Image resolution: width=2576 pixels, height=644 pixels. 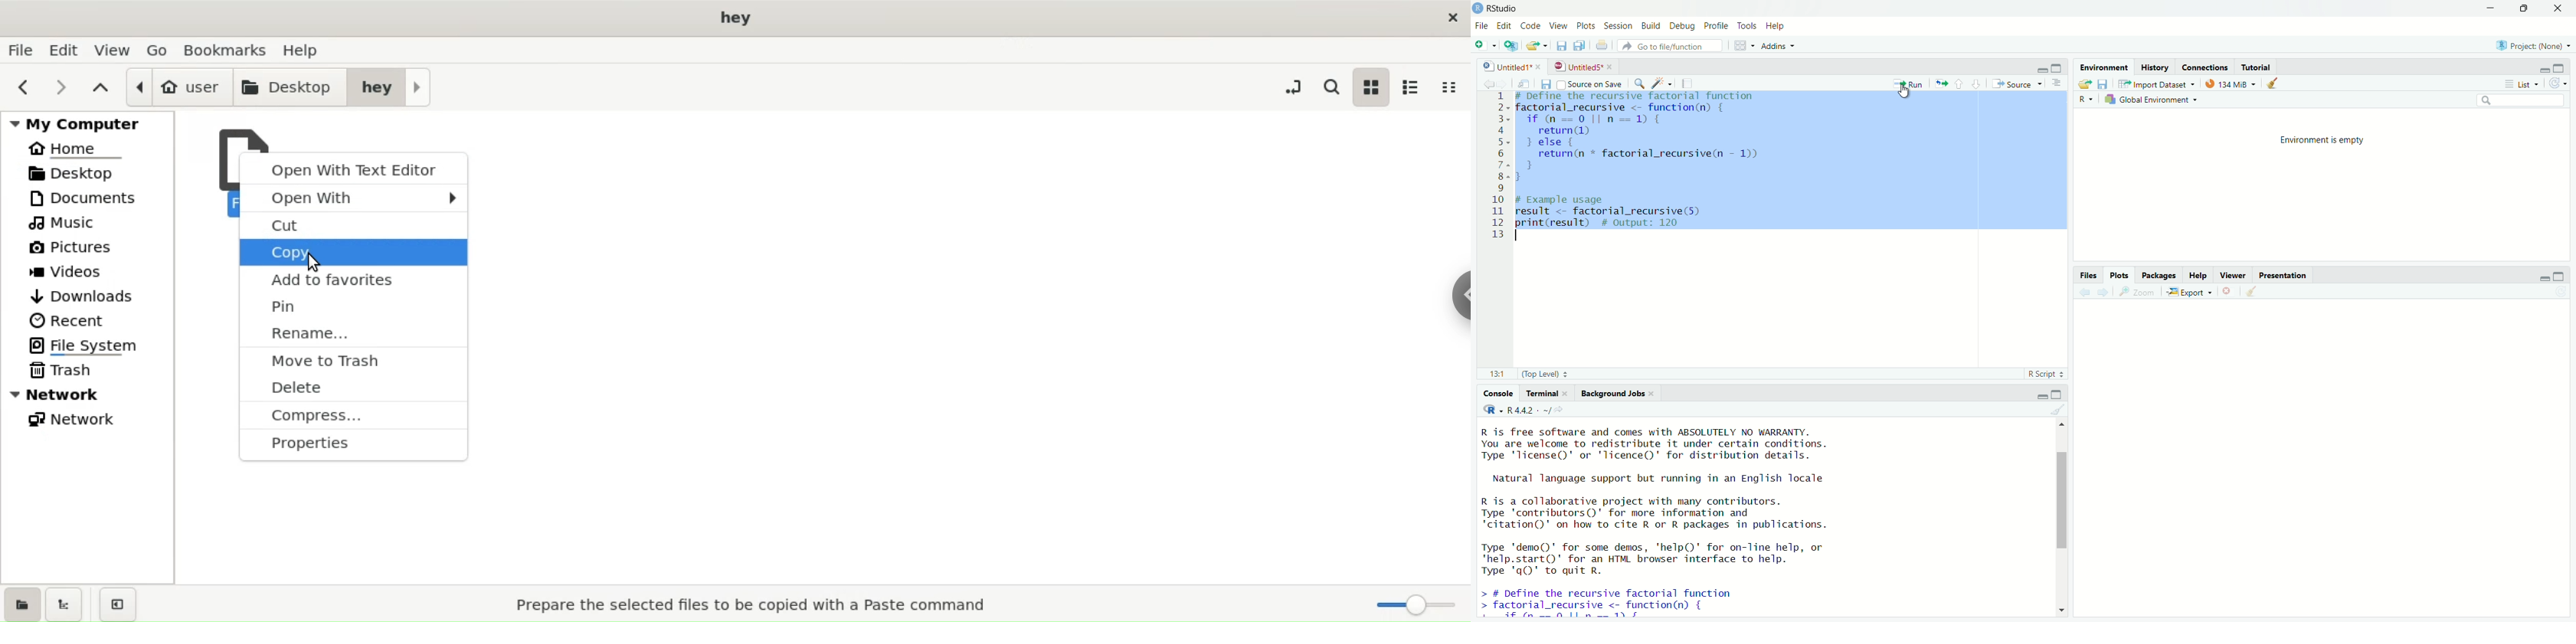 What do you see at coordinates (1527, 82) in the screenshot?
I see `Show in new window` at bounding box center [1527, 82].